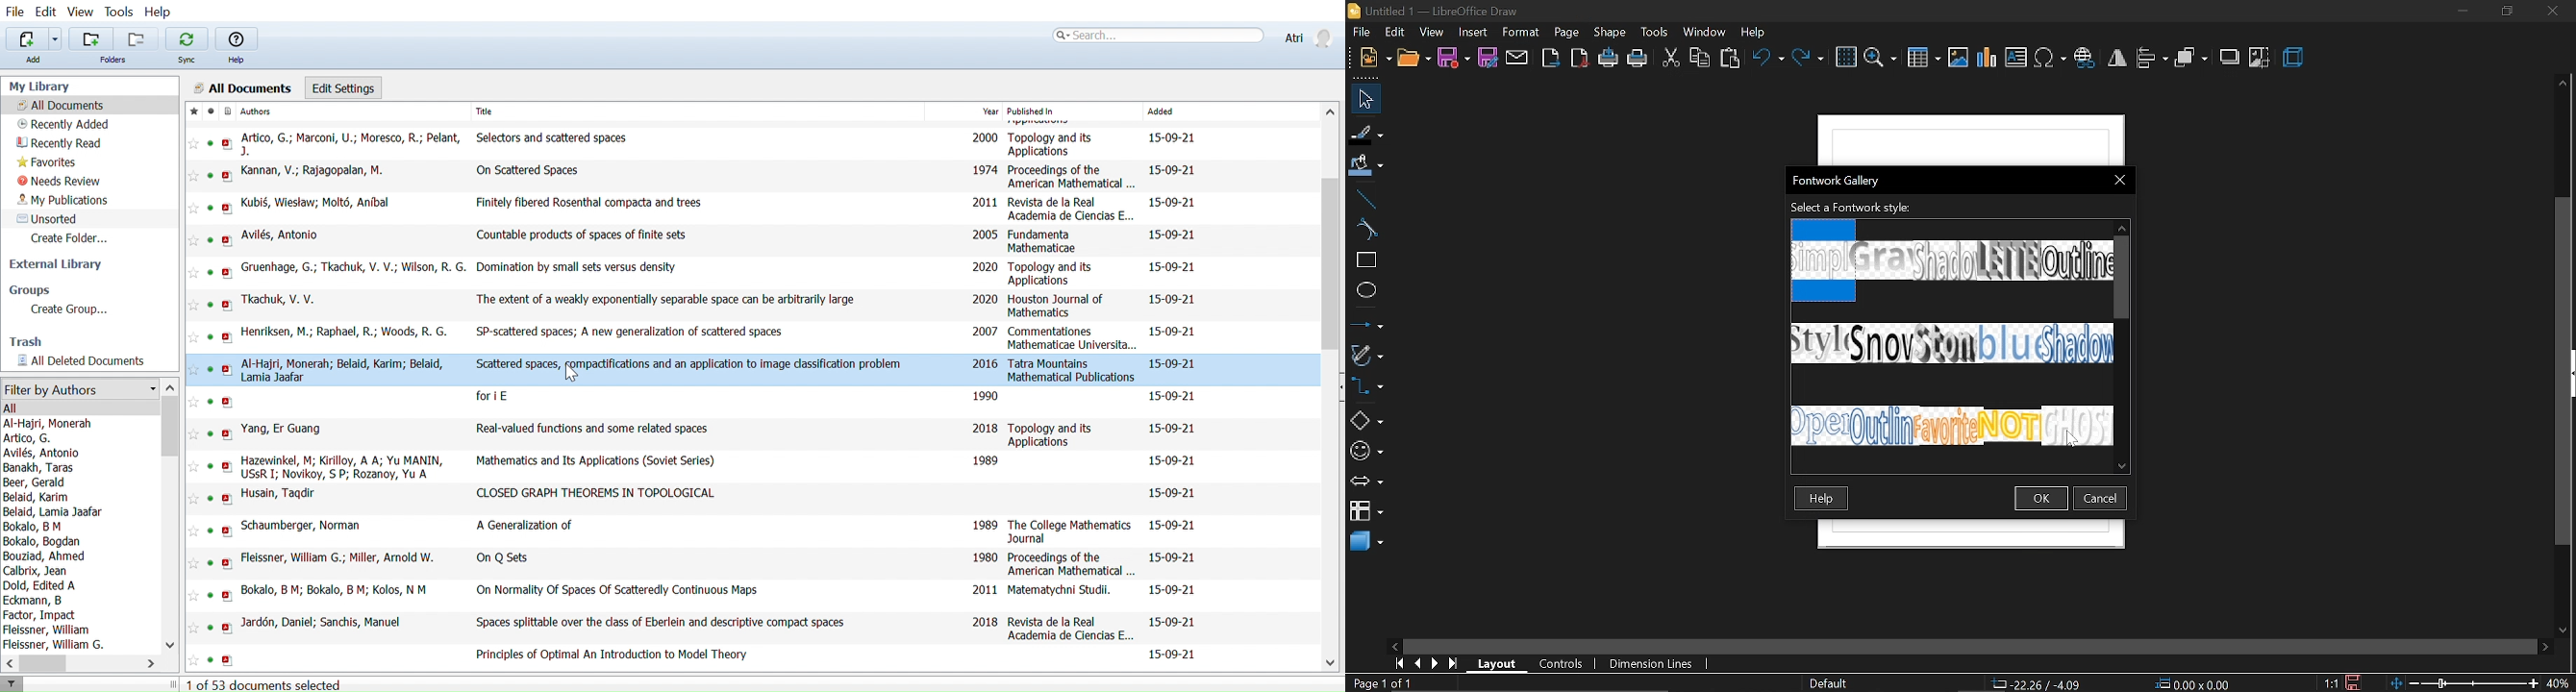 The width and height of the screenshot is (2576, 700). What do you see at coordinates (193, 240) in the screenshot?
I see `favourite` at bounding box center [193, 240].